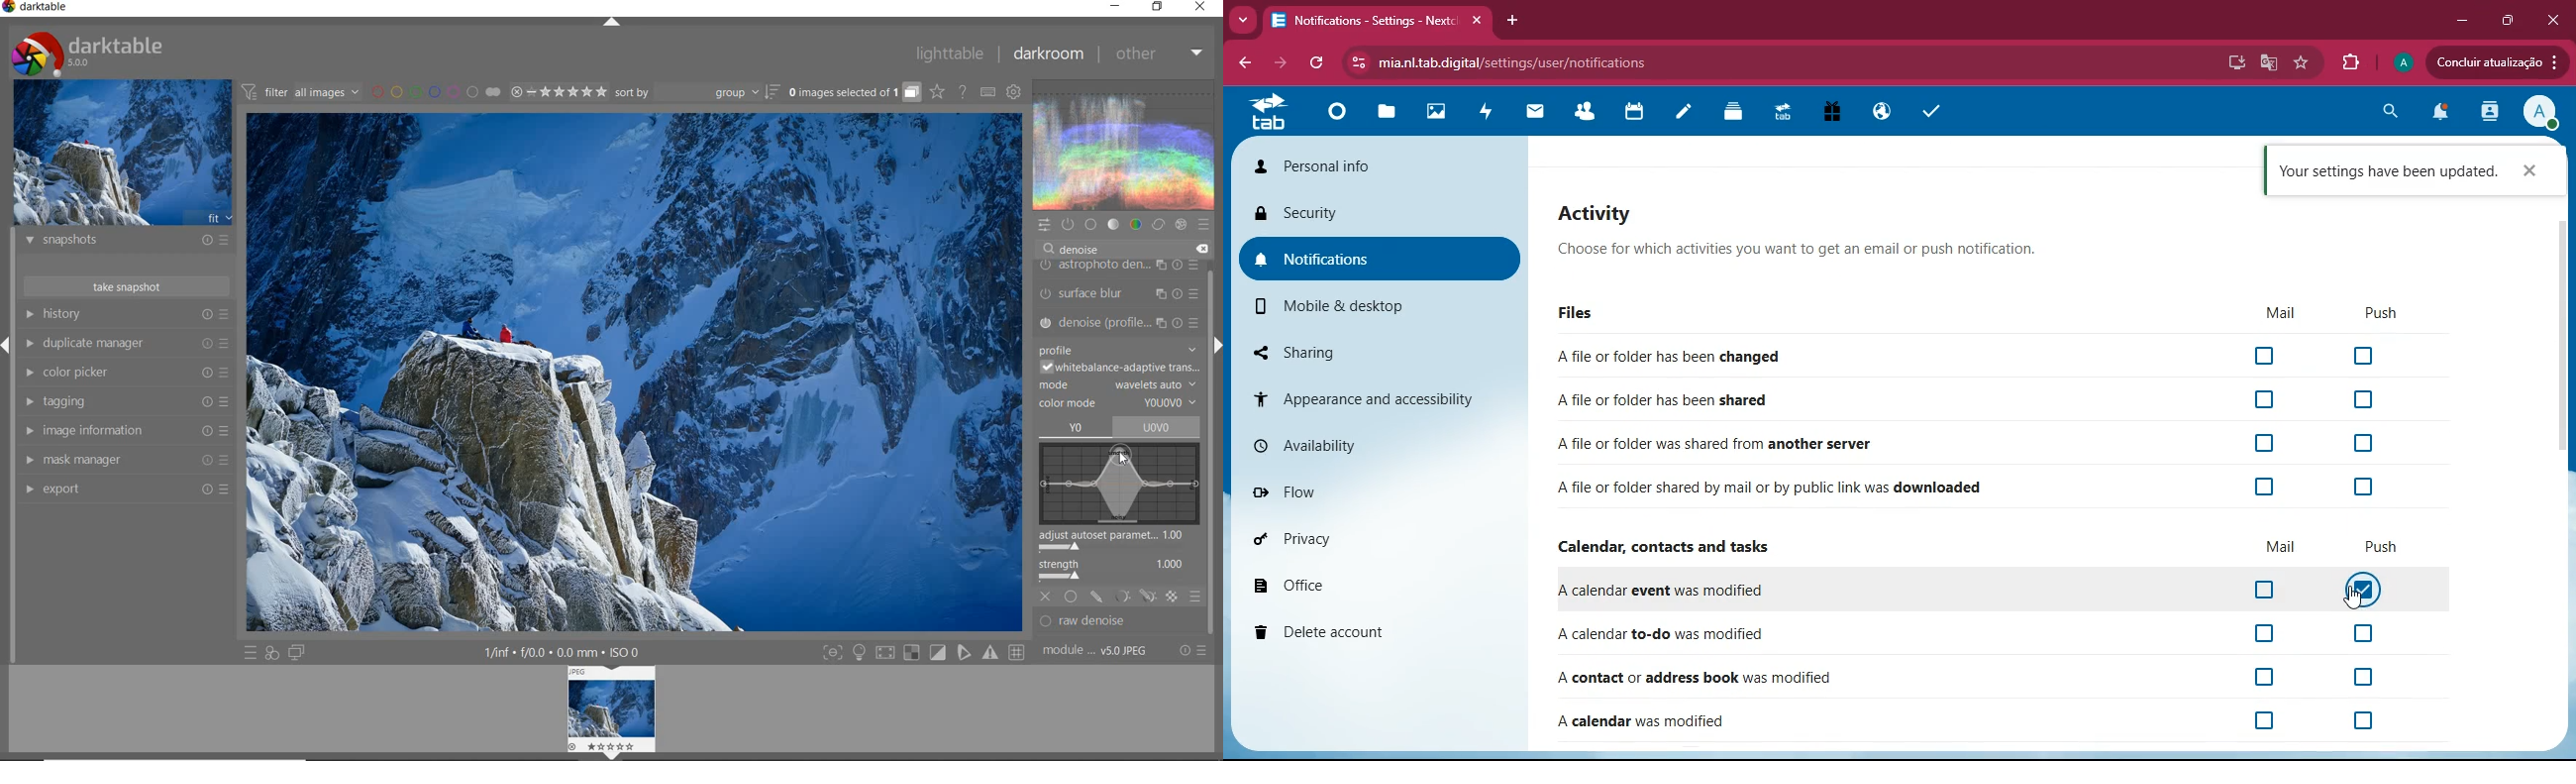 This screenshot has width=2576, height=784. Describe the element at coordinates (1333, 121) in the screenshot. I see `home` at that location.